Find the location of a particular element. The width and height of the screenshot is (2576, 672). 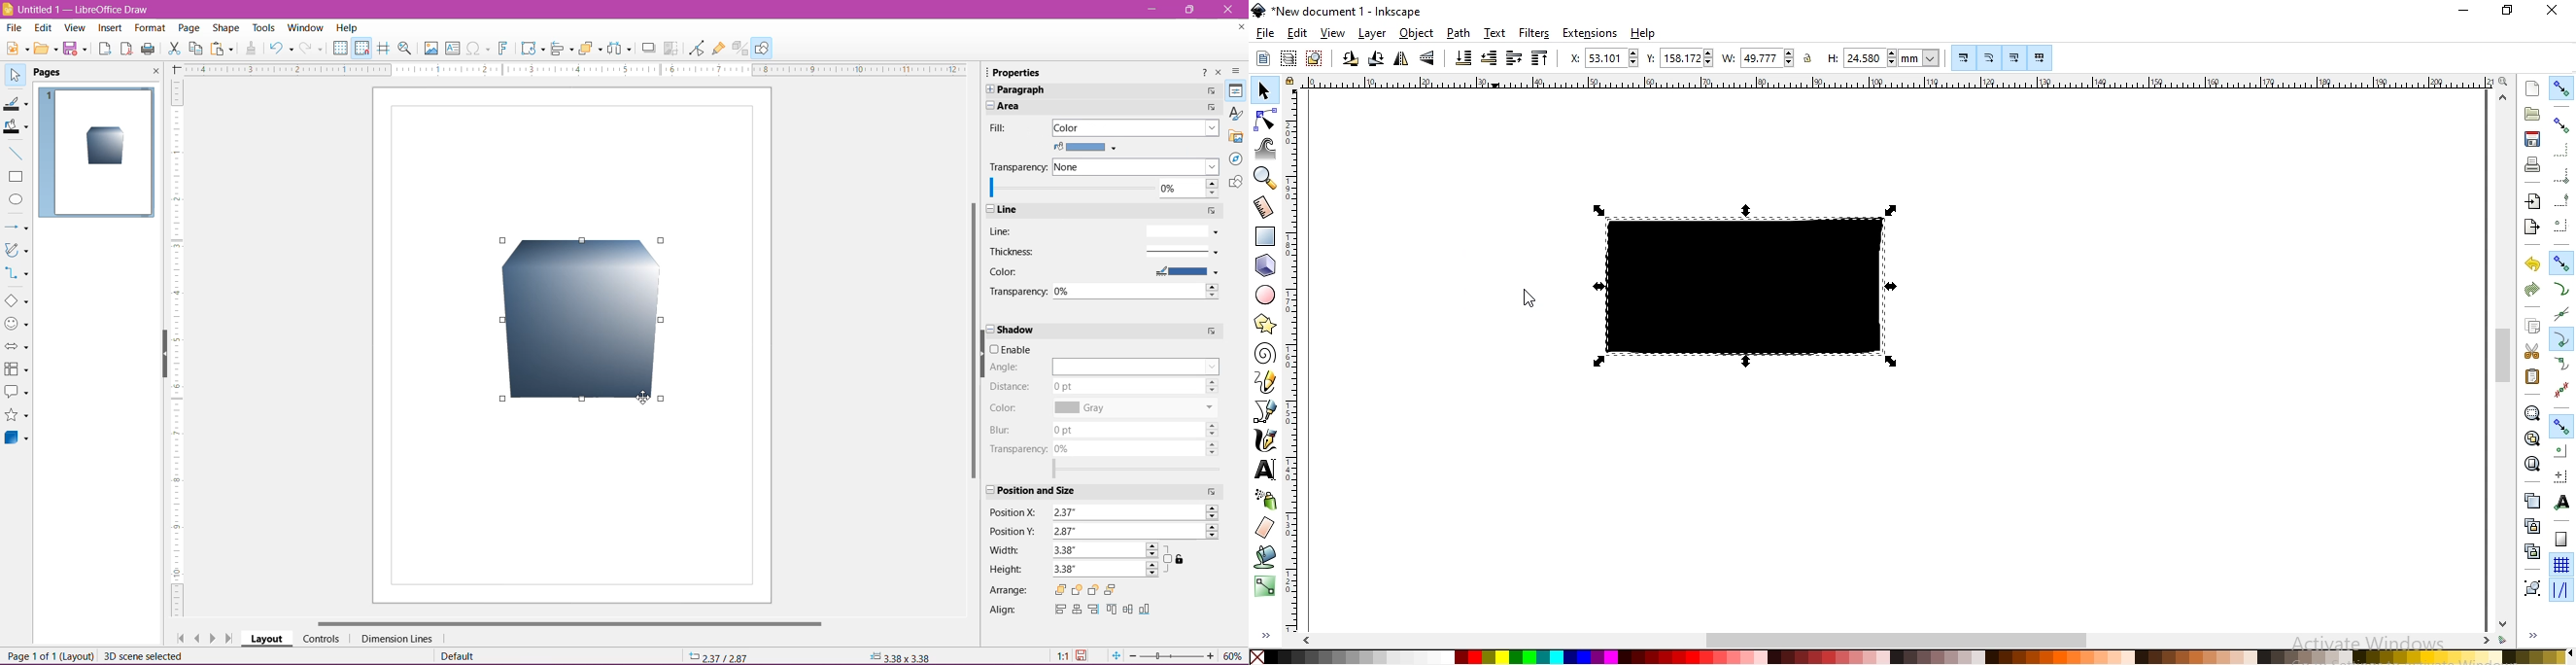

ruler is located at coordinates (1297, 366).